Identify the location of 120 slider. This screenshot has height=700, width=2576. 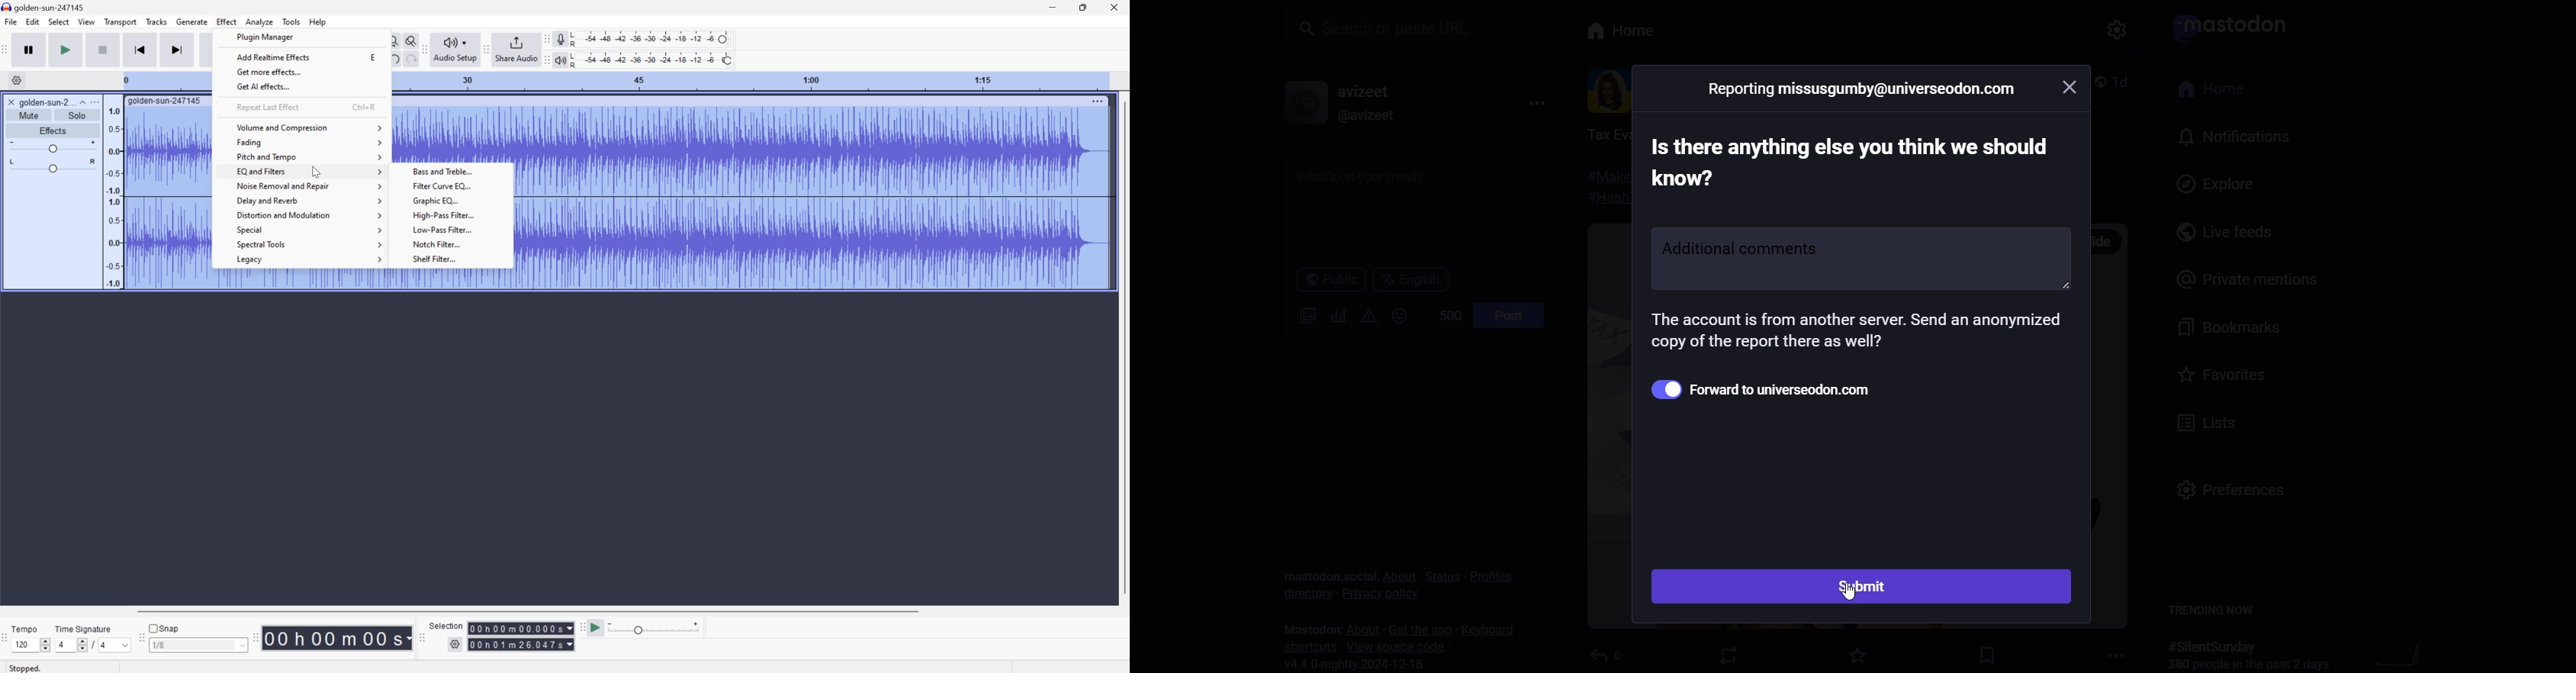
(33, 644).